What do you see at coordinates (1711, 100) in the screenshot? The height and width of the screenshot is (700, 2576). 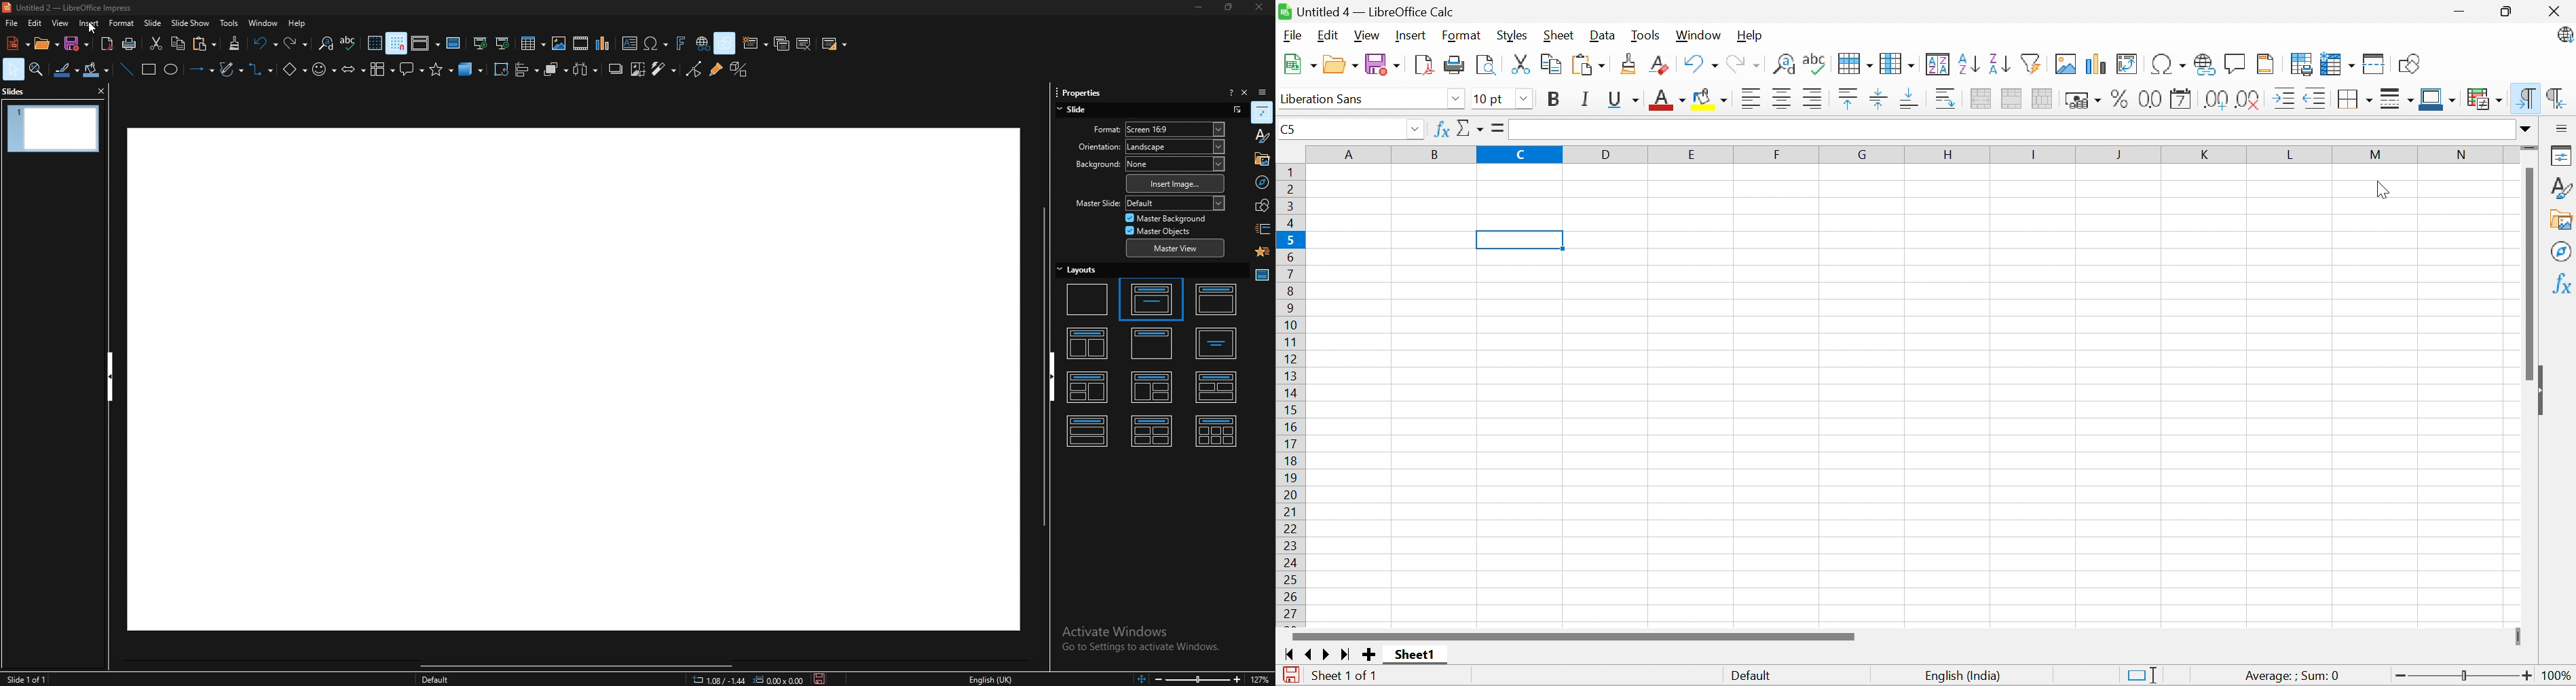 I see `Background color` at bounding box center [1711, 100].